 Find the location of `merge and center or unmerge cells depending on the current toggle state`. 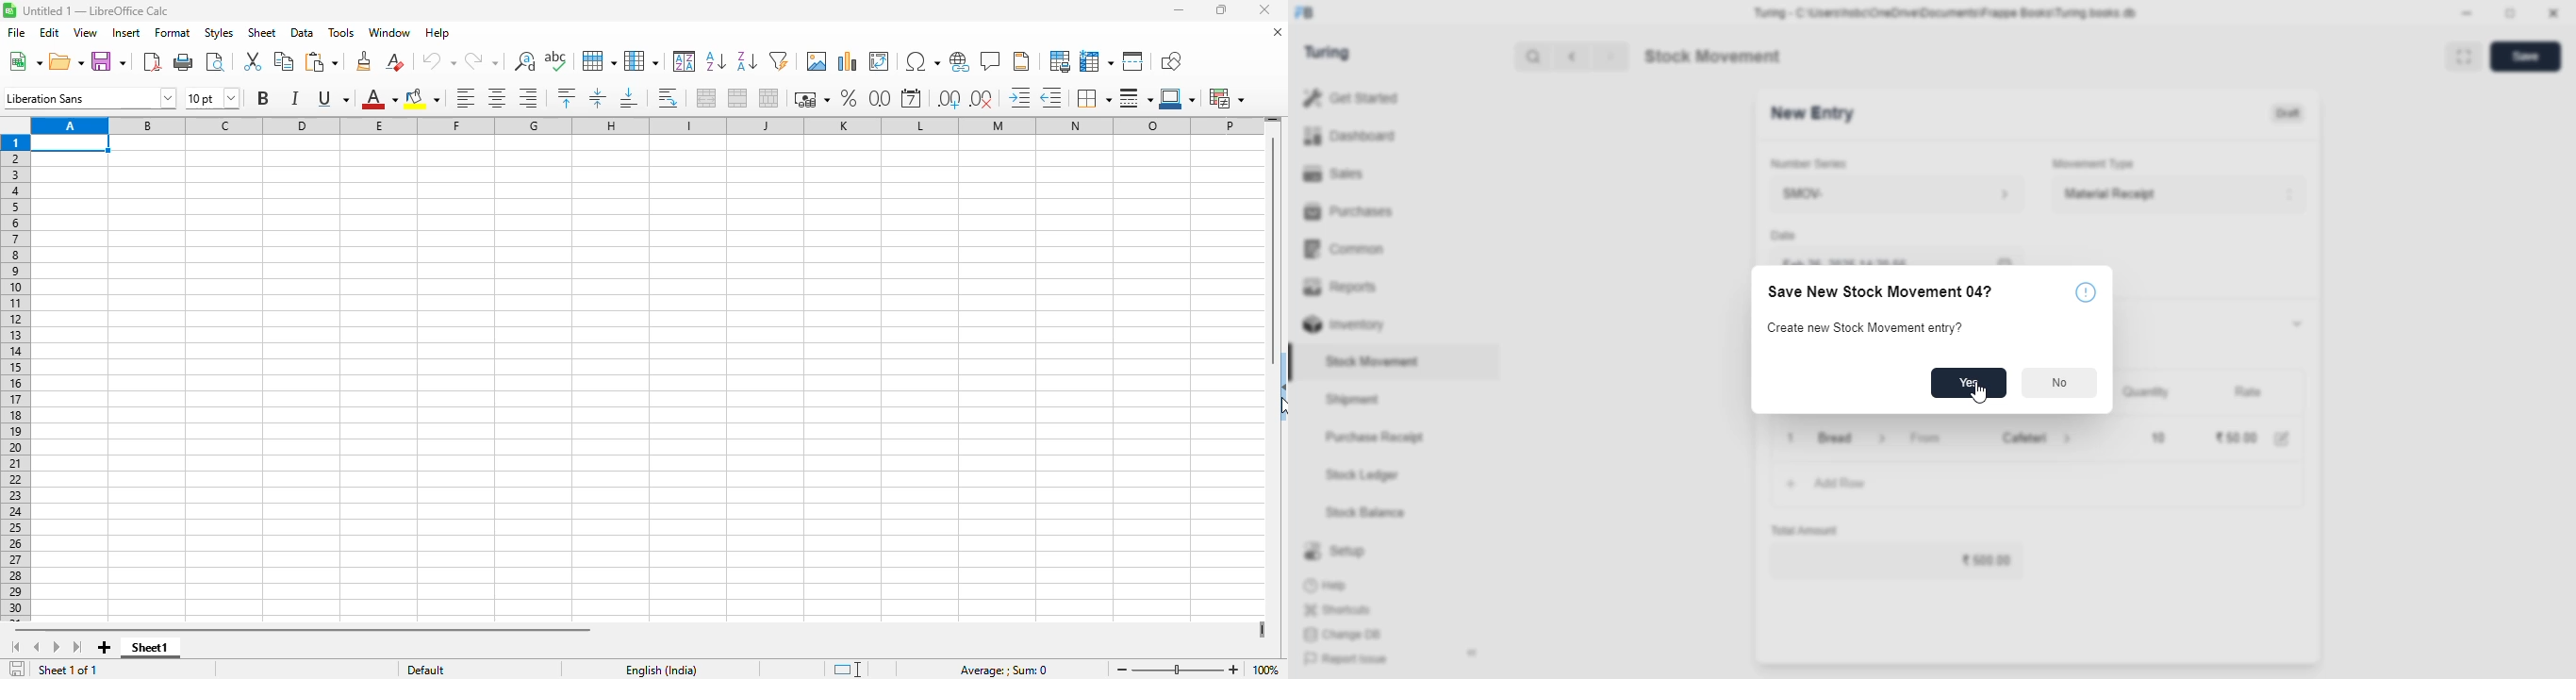

merge and center or unmerge cells depending on the current toggle state is located at coordinates (707, 98).